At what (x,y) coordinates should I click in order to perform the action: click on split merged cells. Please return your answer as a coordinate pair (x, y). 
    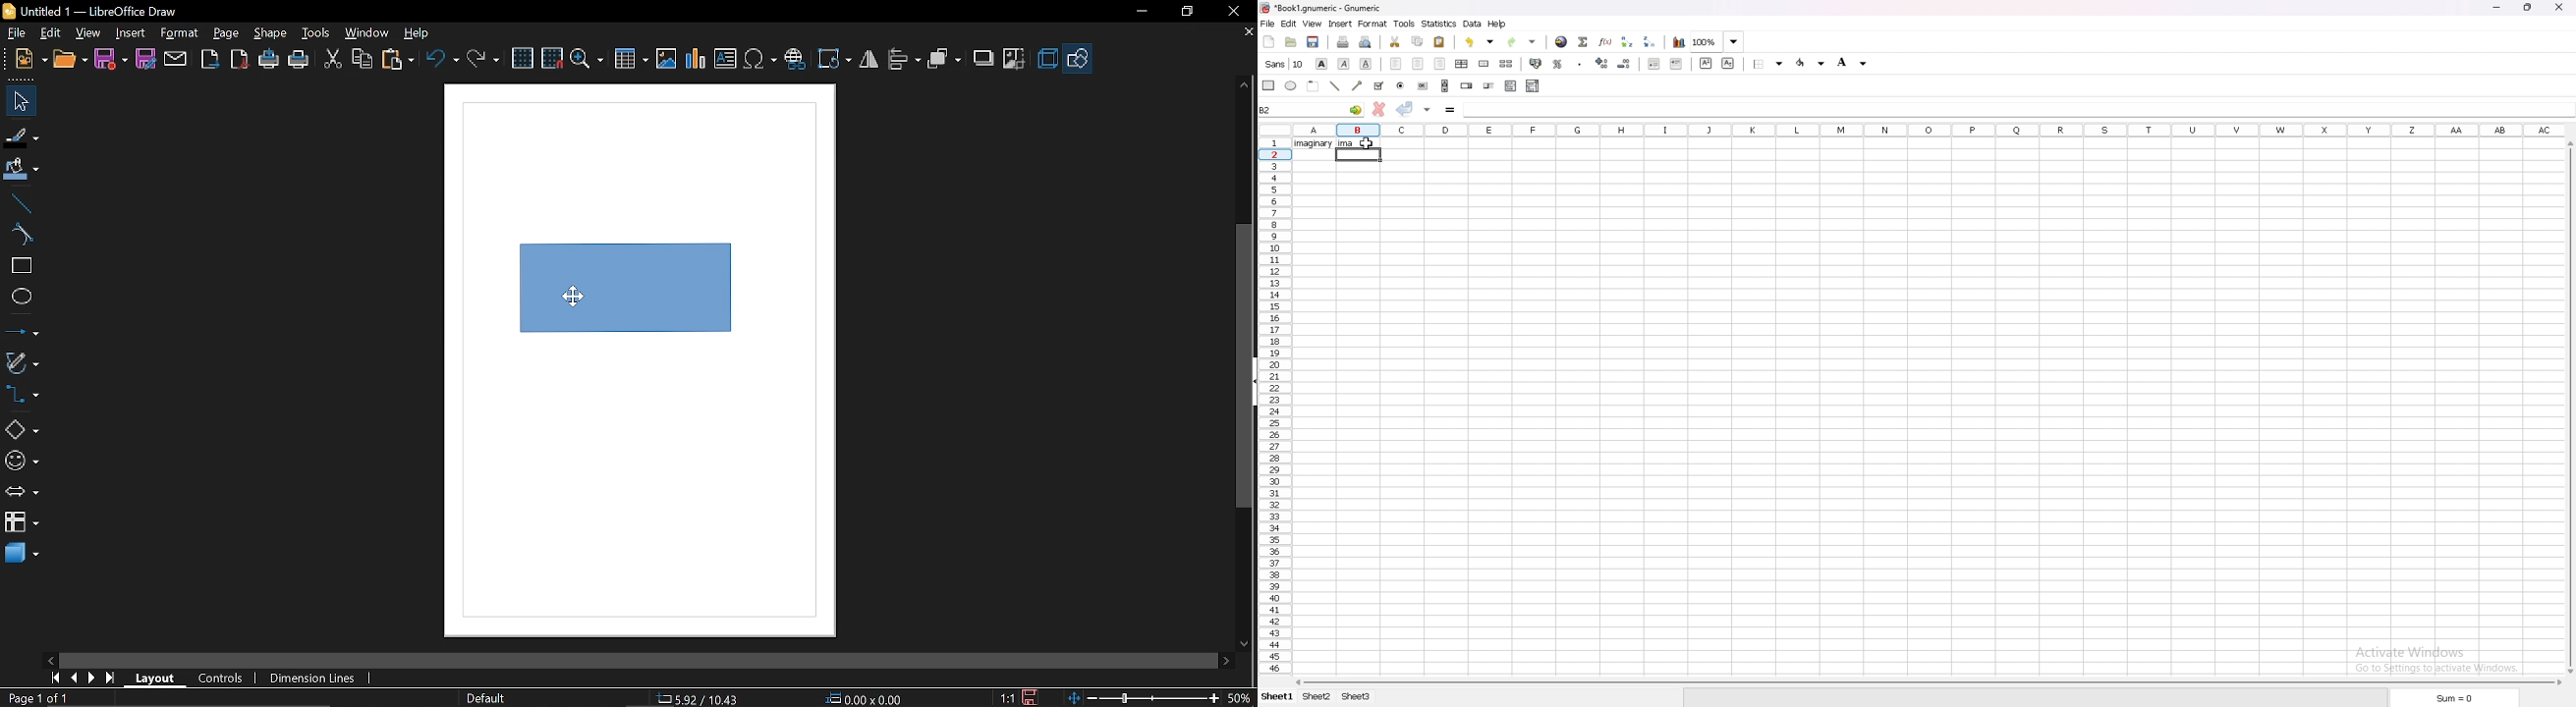
    Looking at the image, I should click on (1506, 63).